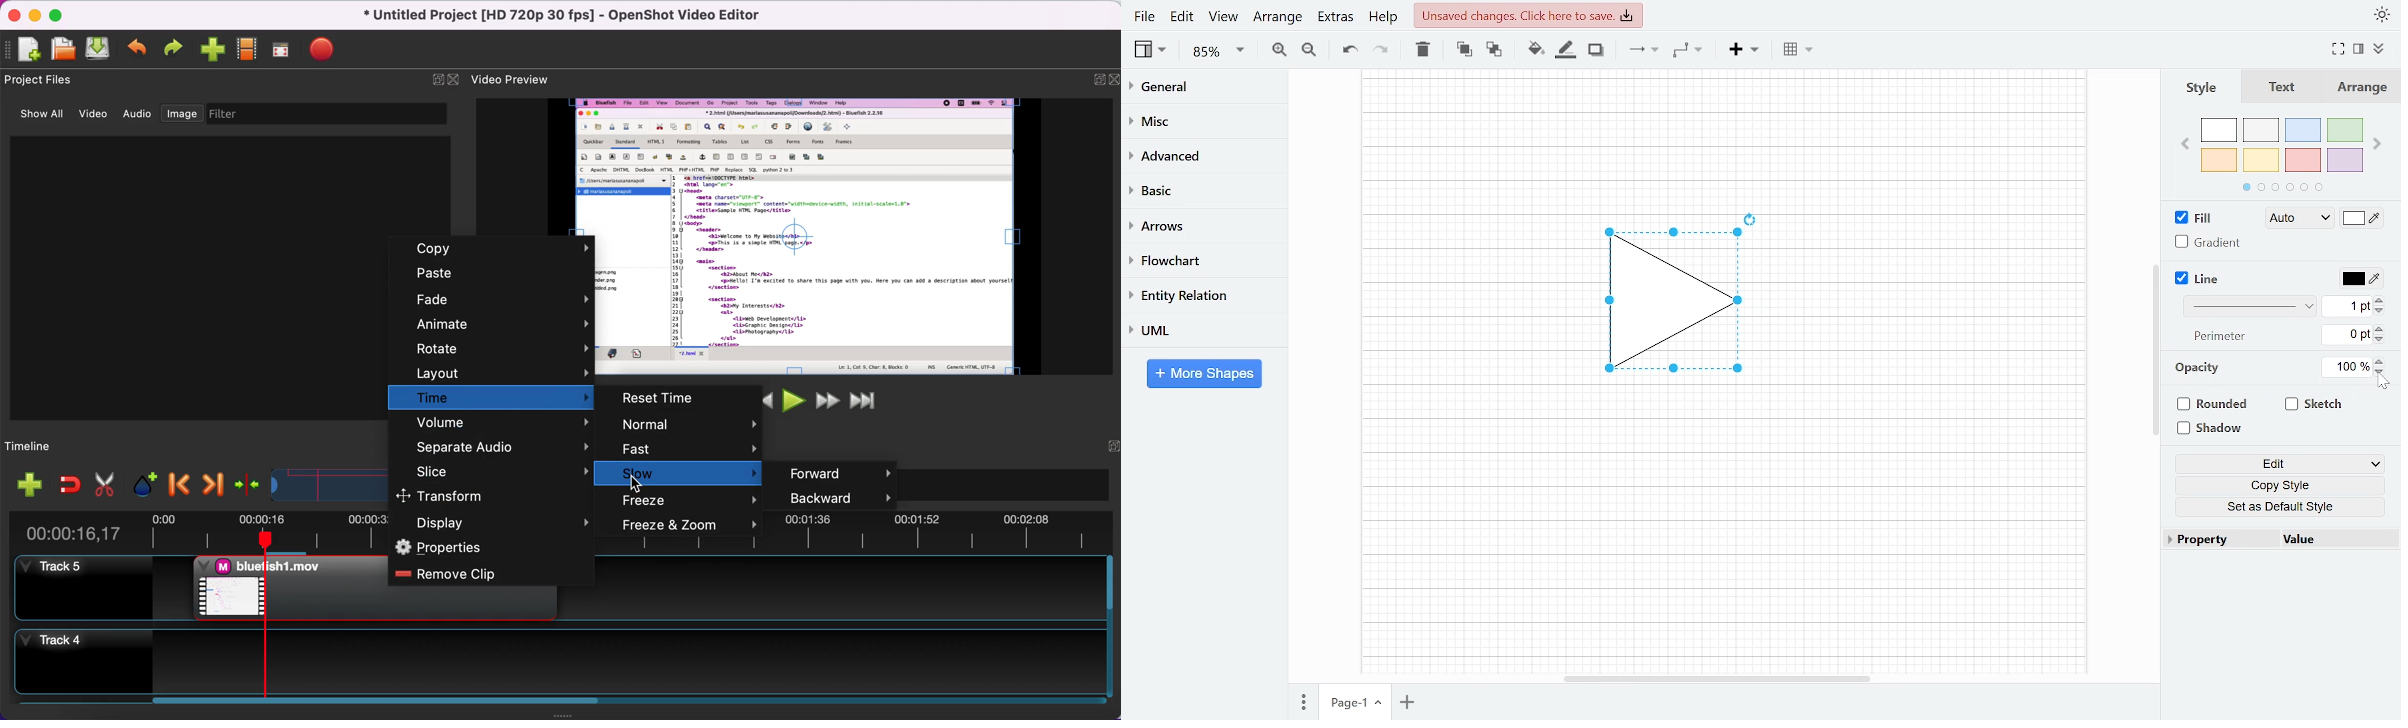 This screenshot has width=2408, height=728. What do you see at coordinates (24, 484) in the screenshot?
I see `add file` at bounding box center [24, 484].